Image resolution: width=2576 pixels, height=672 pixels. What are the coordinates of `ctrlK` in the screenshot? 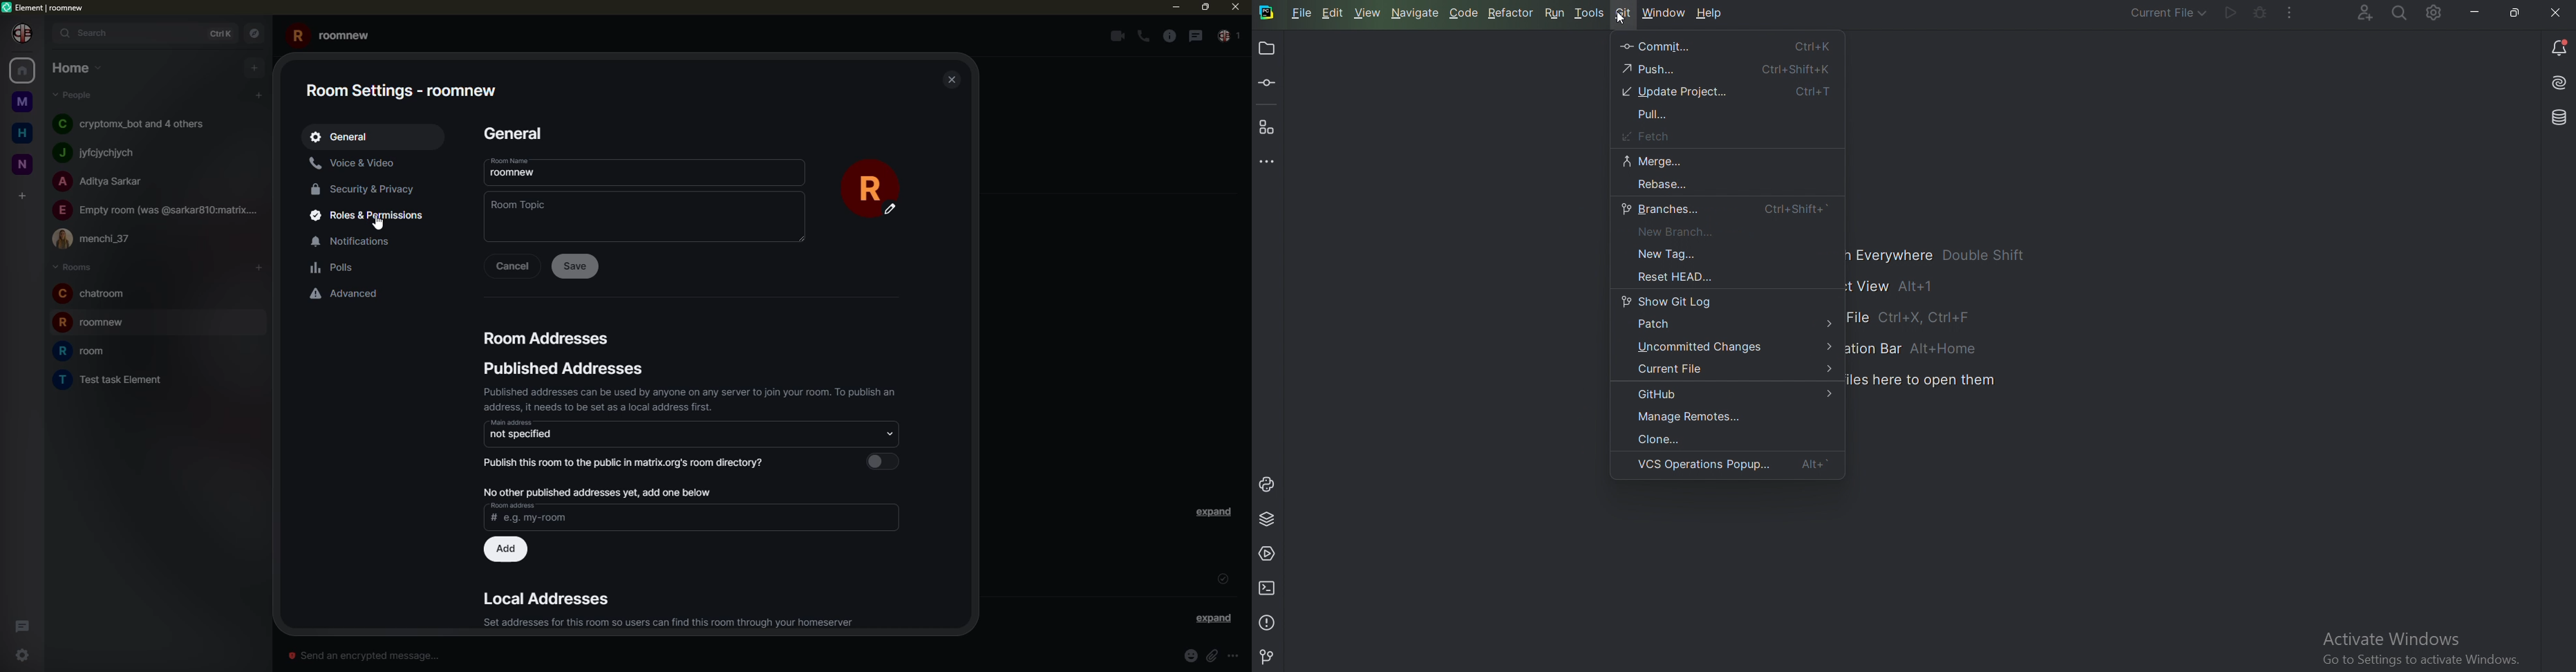 It's located at (224, 32).